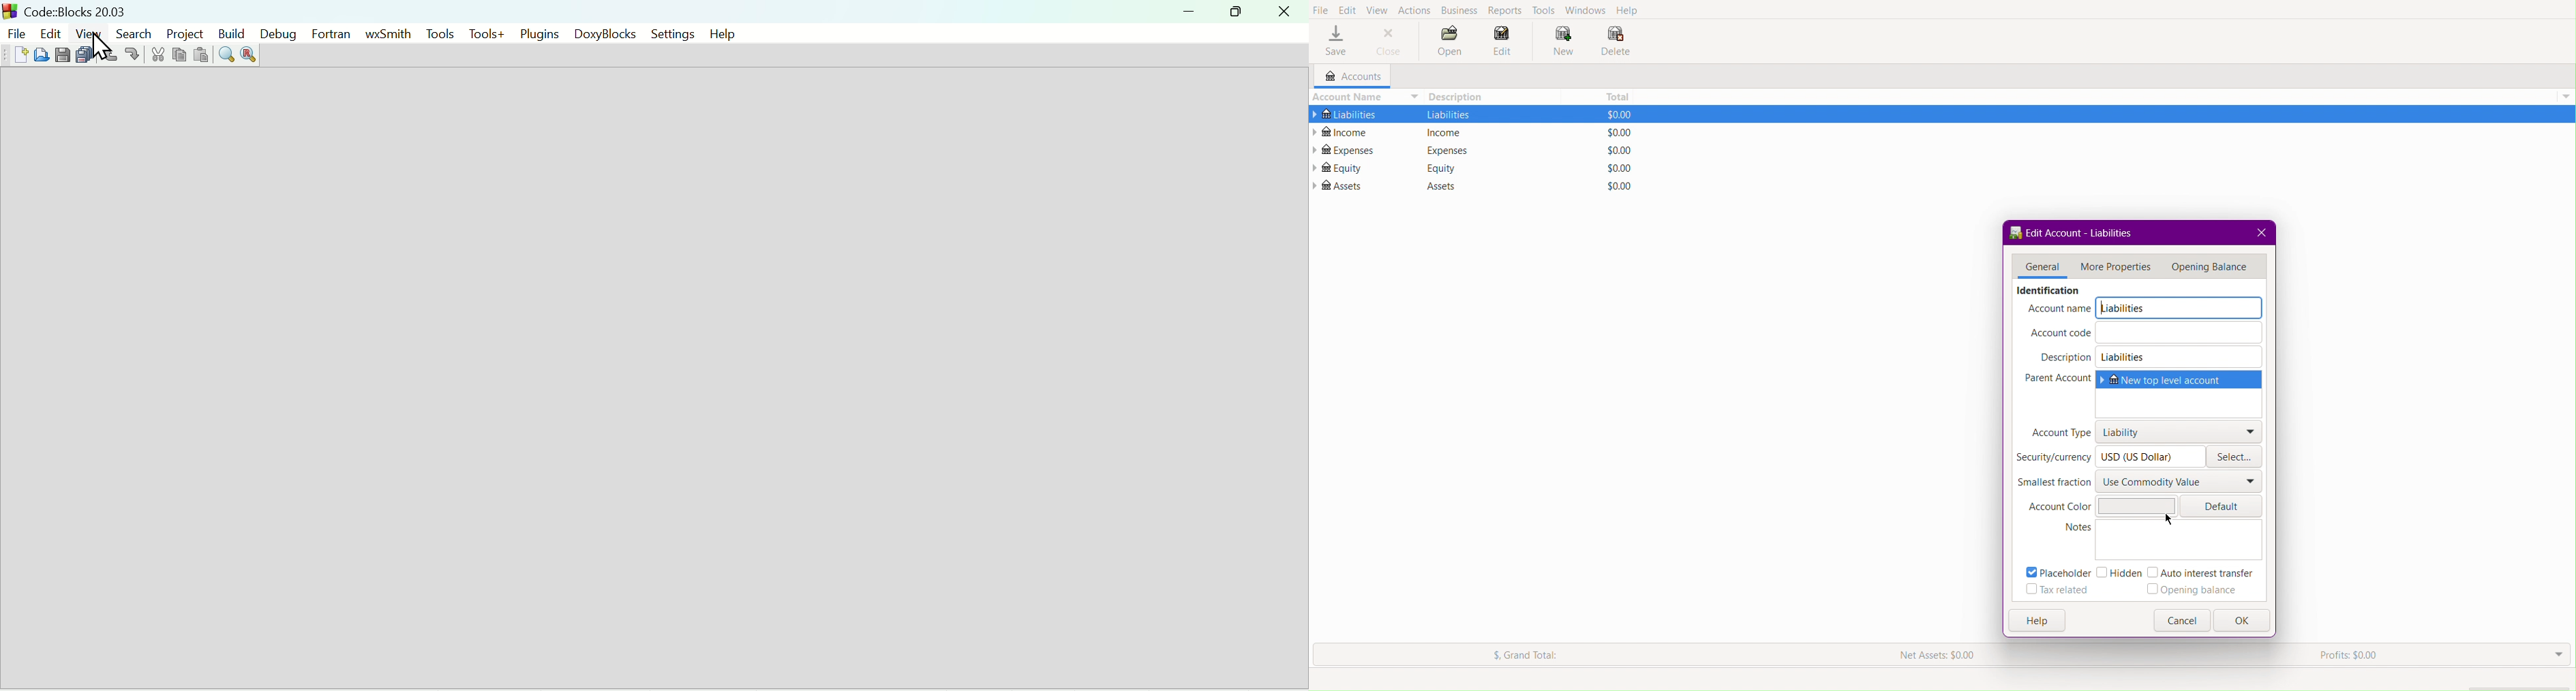 This screenshot has width=2576, height=700. I want to click on Open, so click(1450, 43).